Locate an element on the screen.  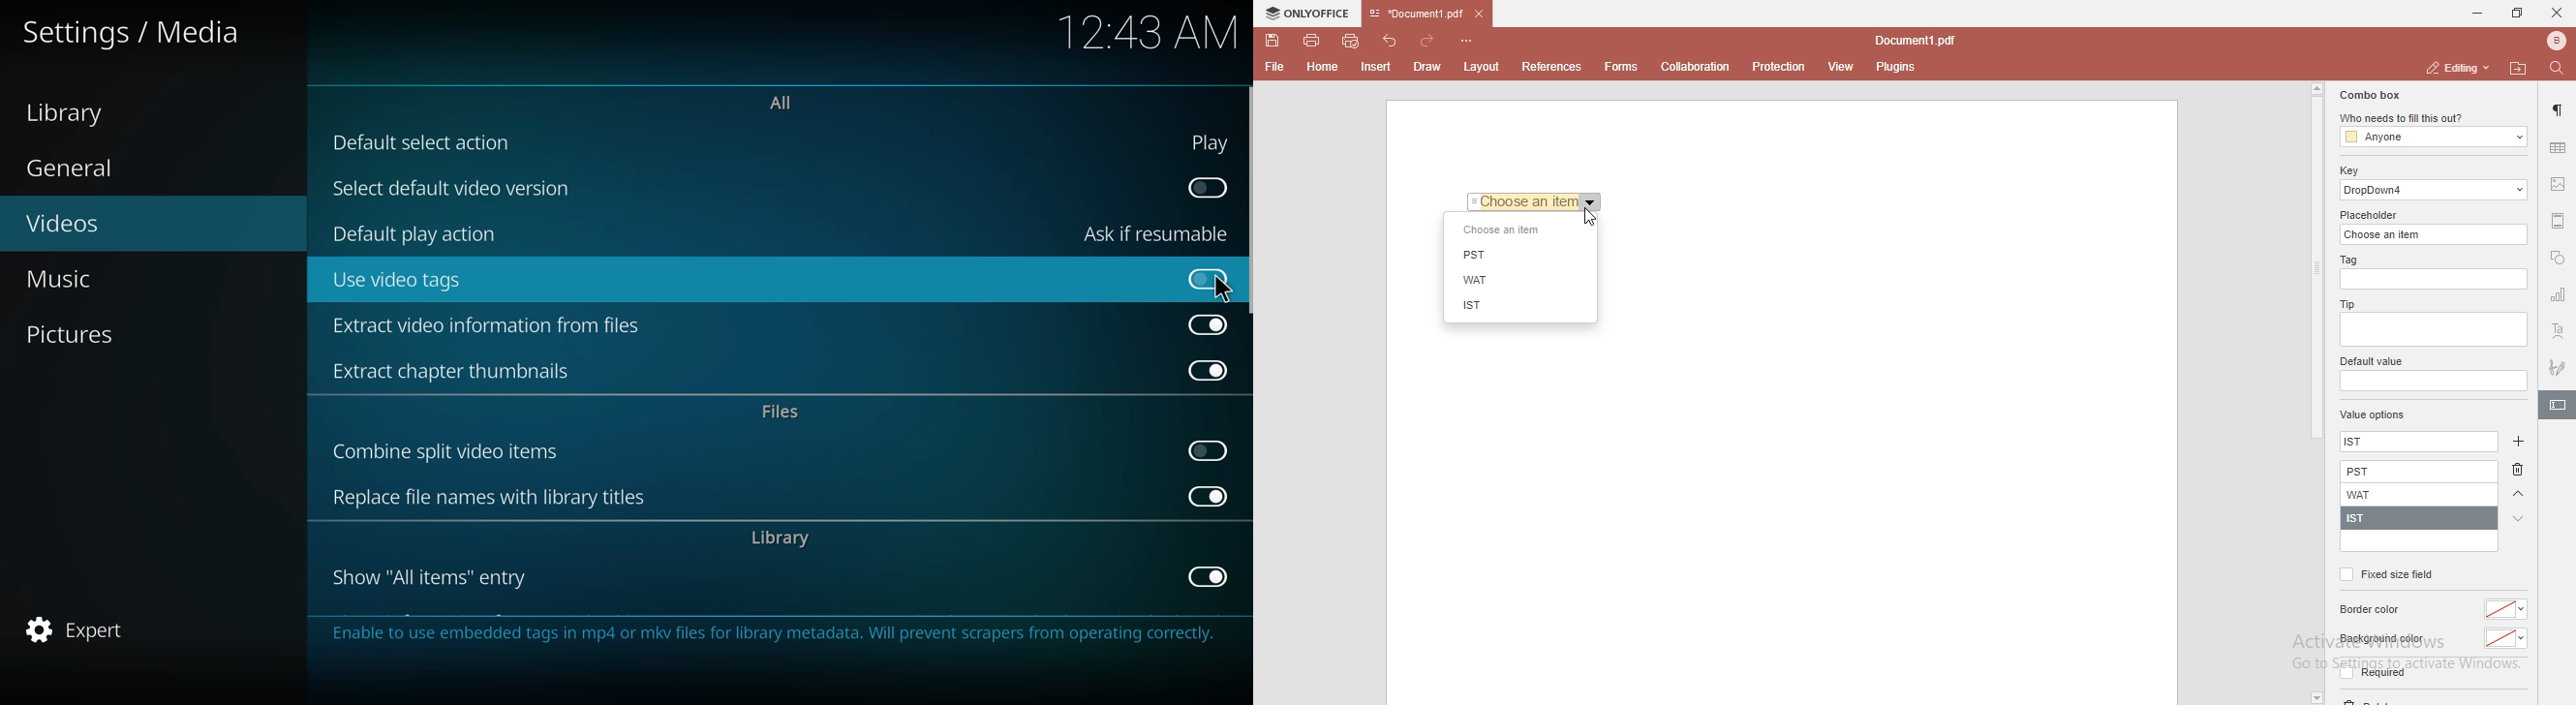
Choose an item is located at coordinates (1524, 200).